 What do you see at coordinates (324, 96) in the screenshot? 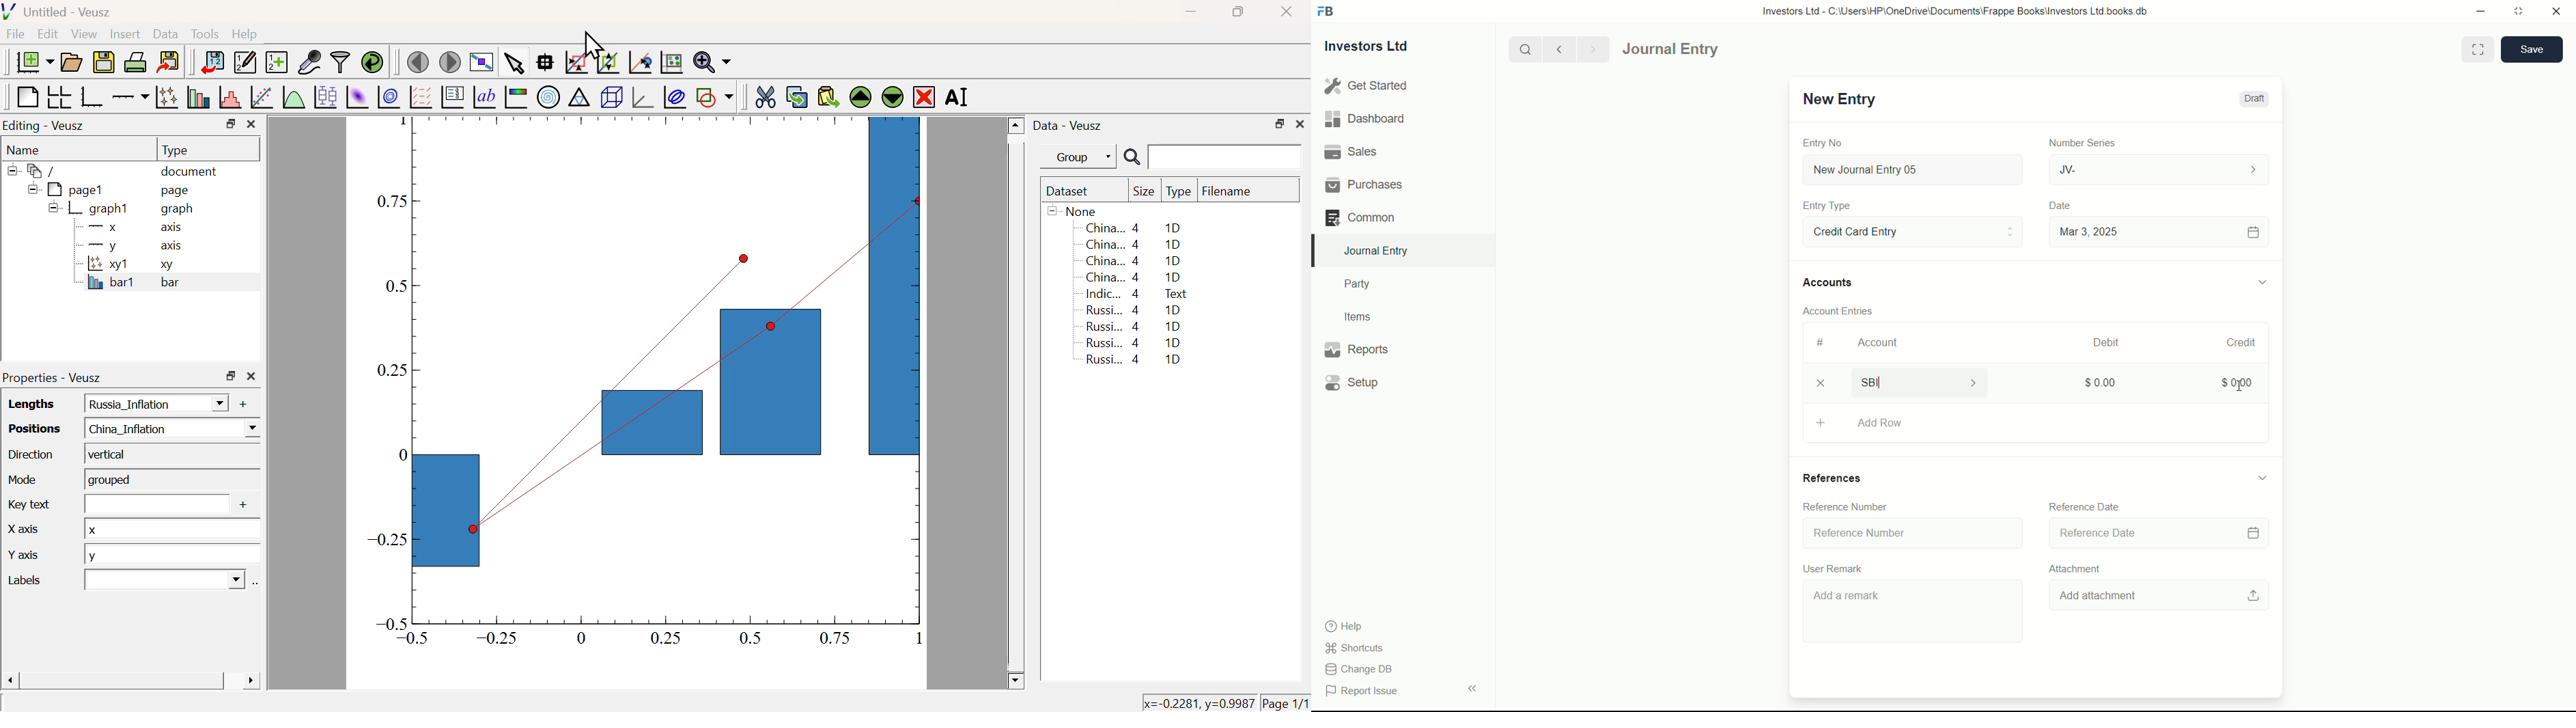
I see `Plot Box Plots` at bounding box center [324, 96].